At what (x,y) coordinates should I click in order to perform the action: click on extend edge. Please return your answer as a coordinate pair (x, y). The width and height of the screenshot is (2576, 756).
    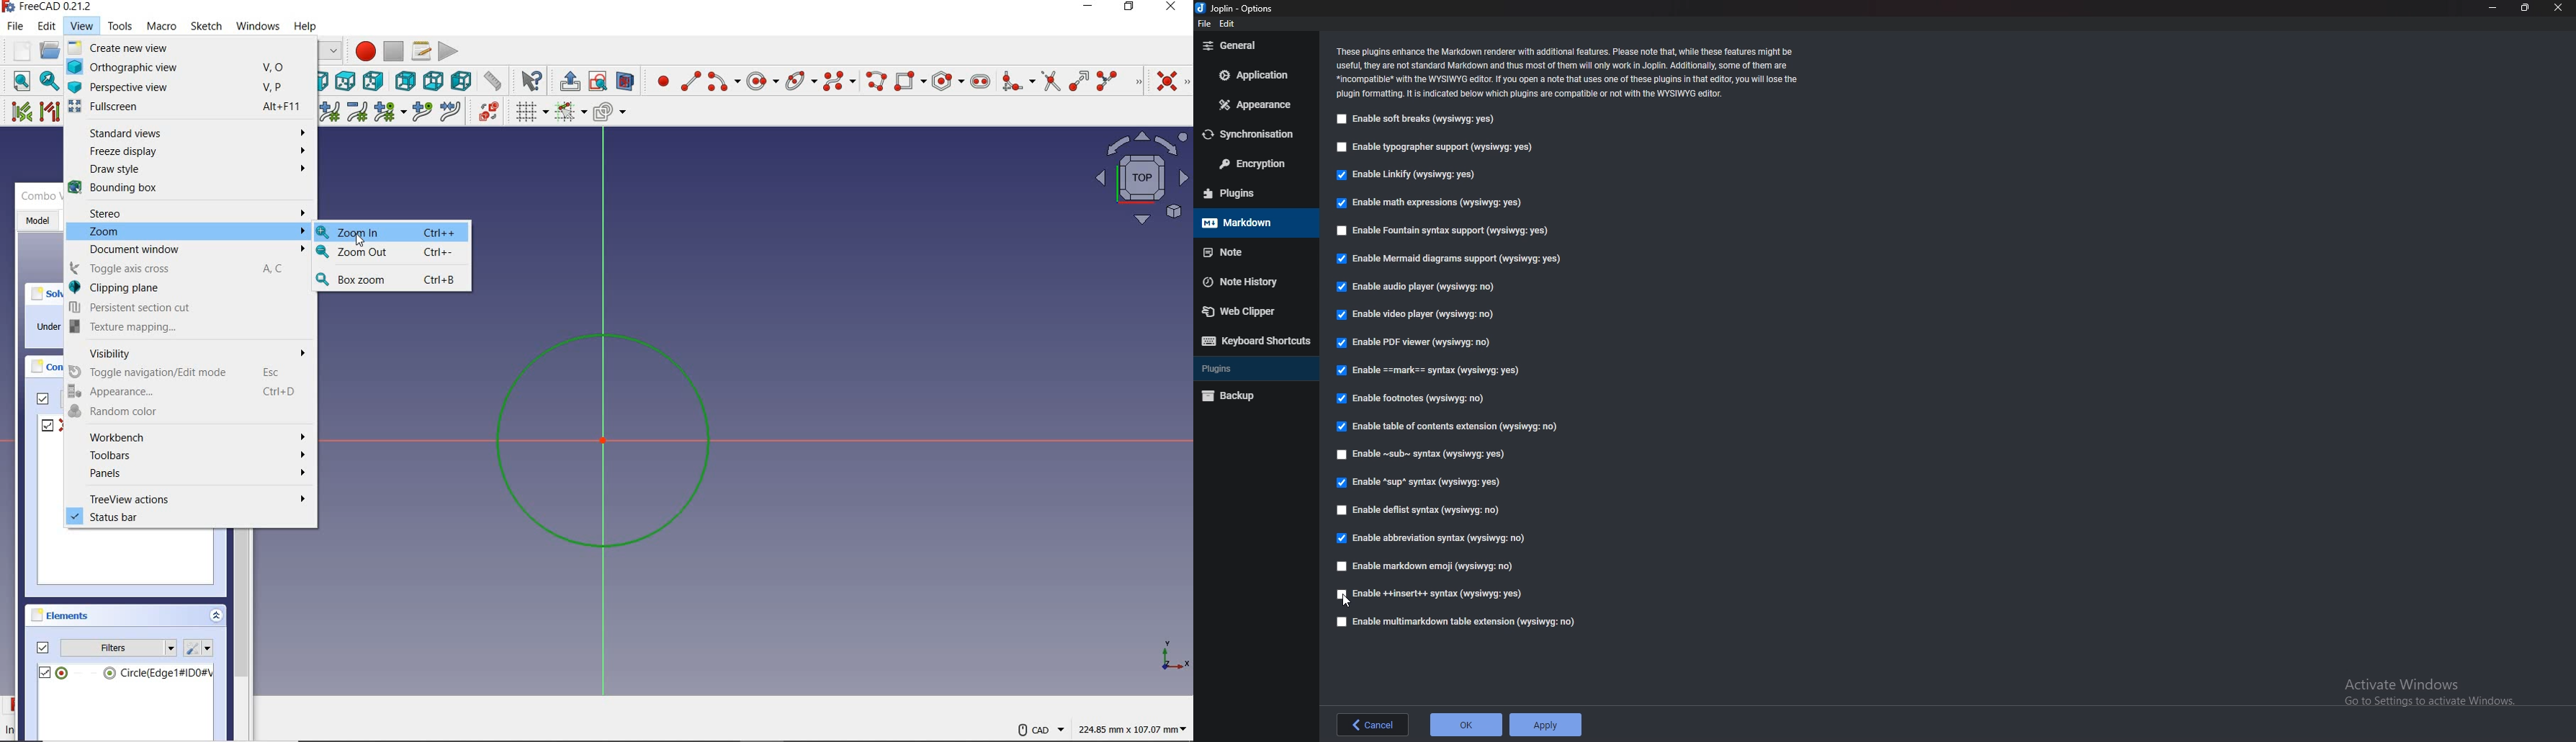
    Looking at the image, I should click on (1079, 80).